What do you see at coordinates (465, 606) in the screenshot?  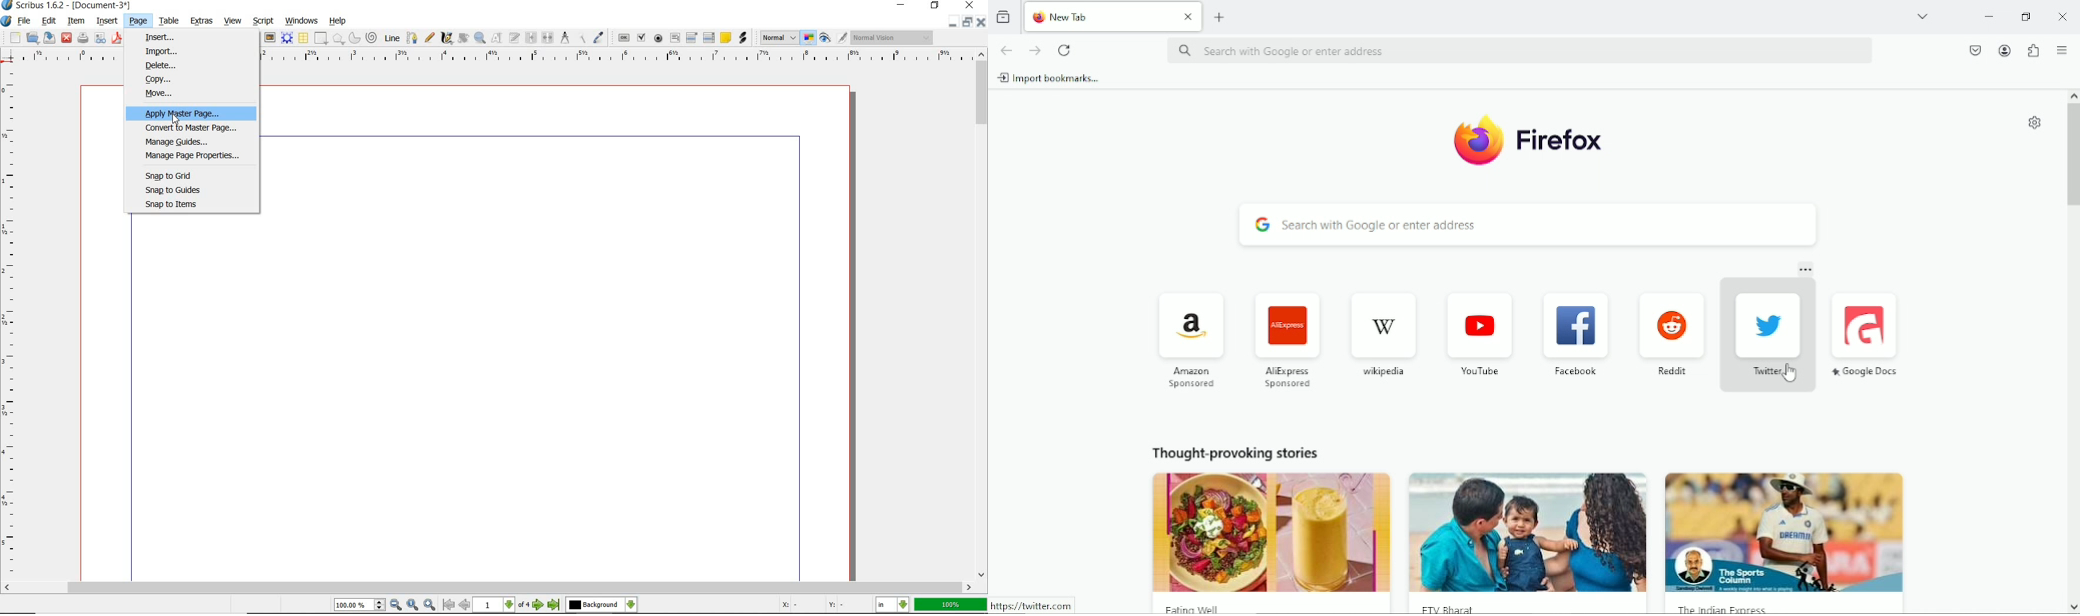 I see `Previous Page` at bounding box center [465, 606].